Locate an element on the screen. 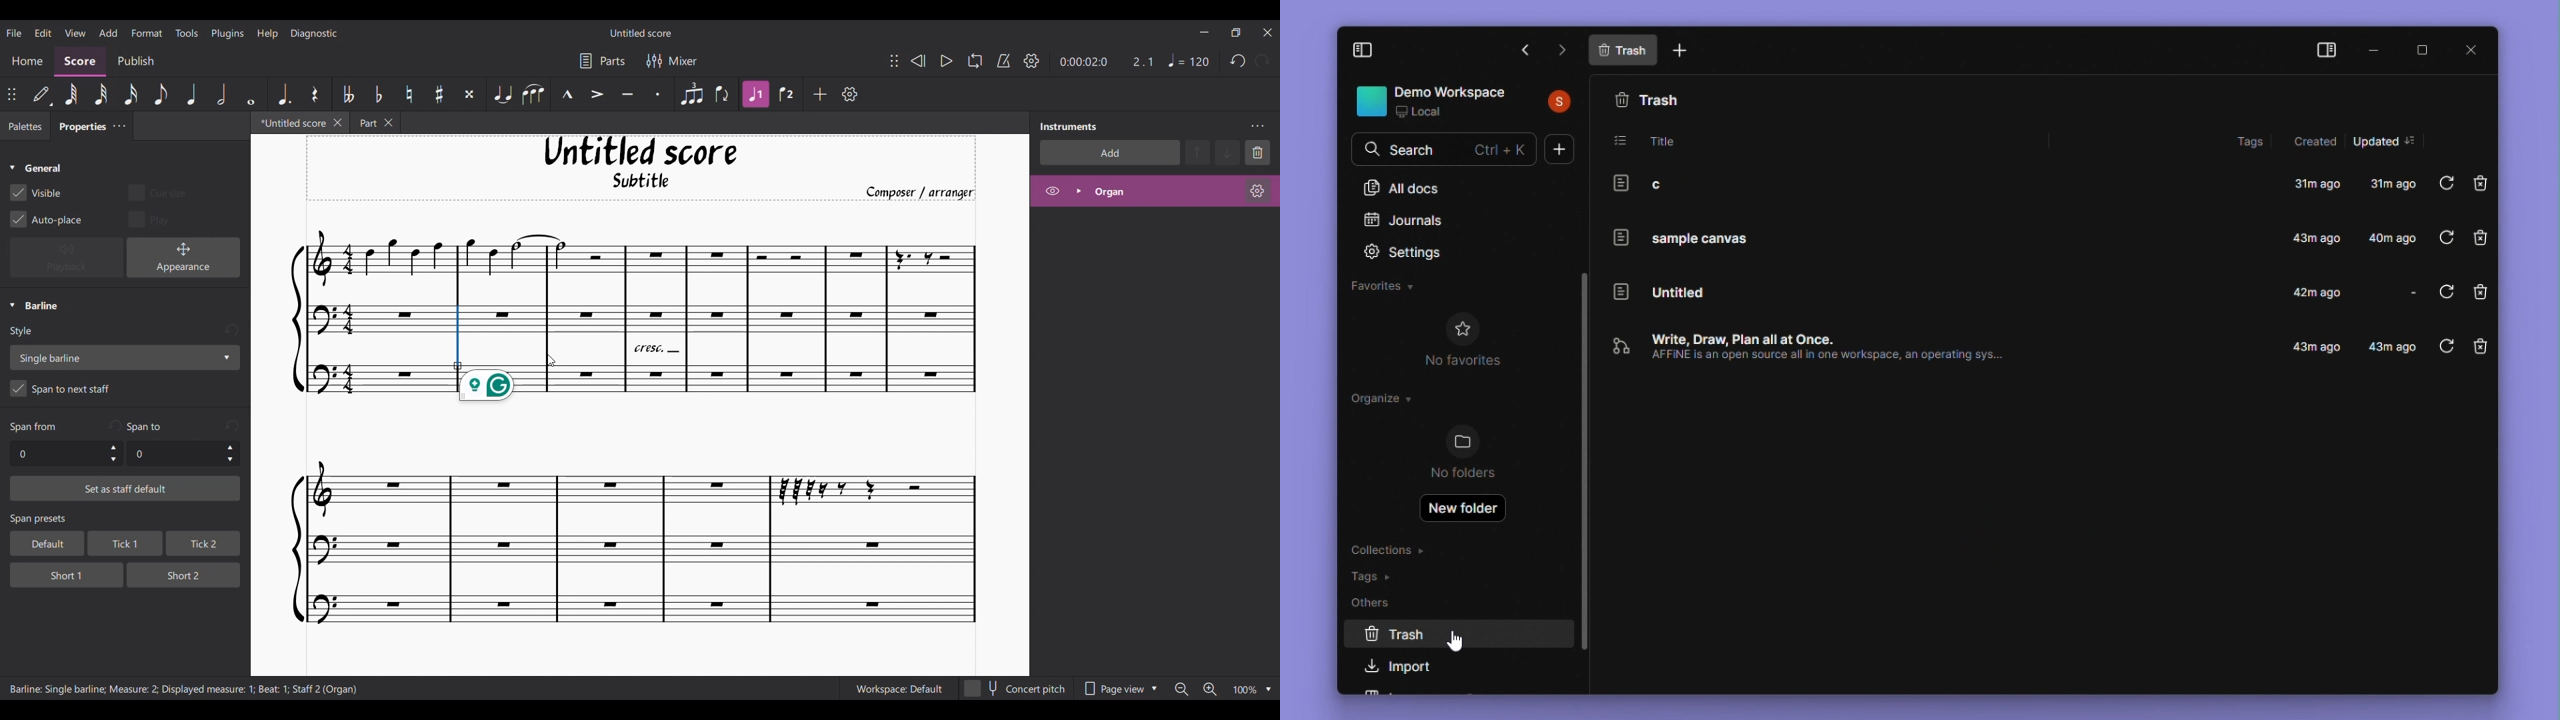 The image size is (2576, 728). delete forever is located at coordinates (2482, 184).